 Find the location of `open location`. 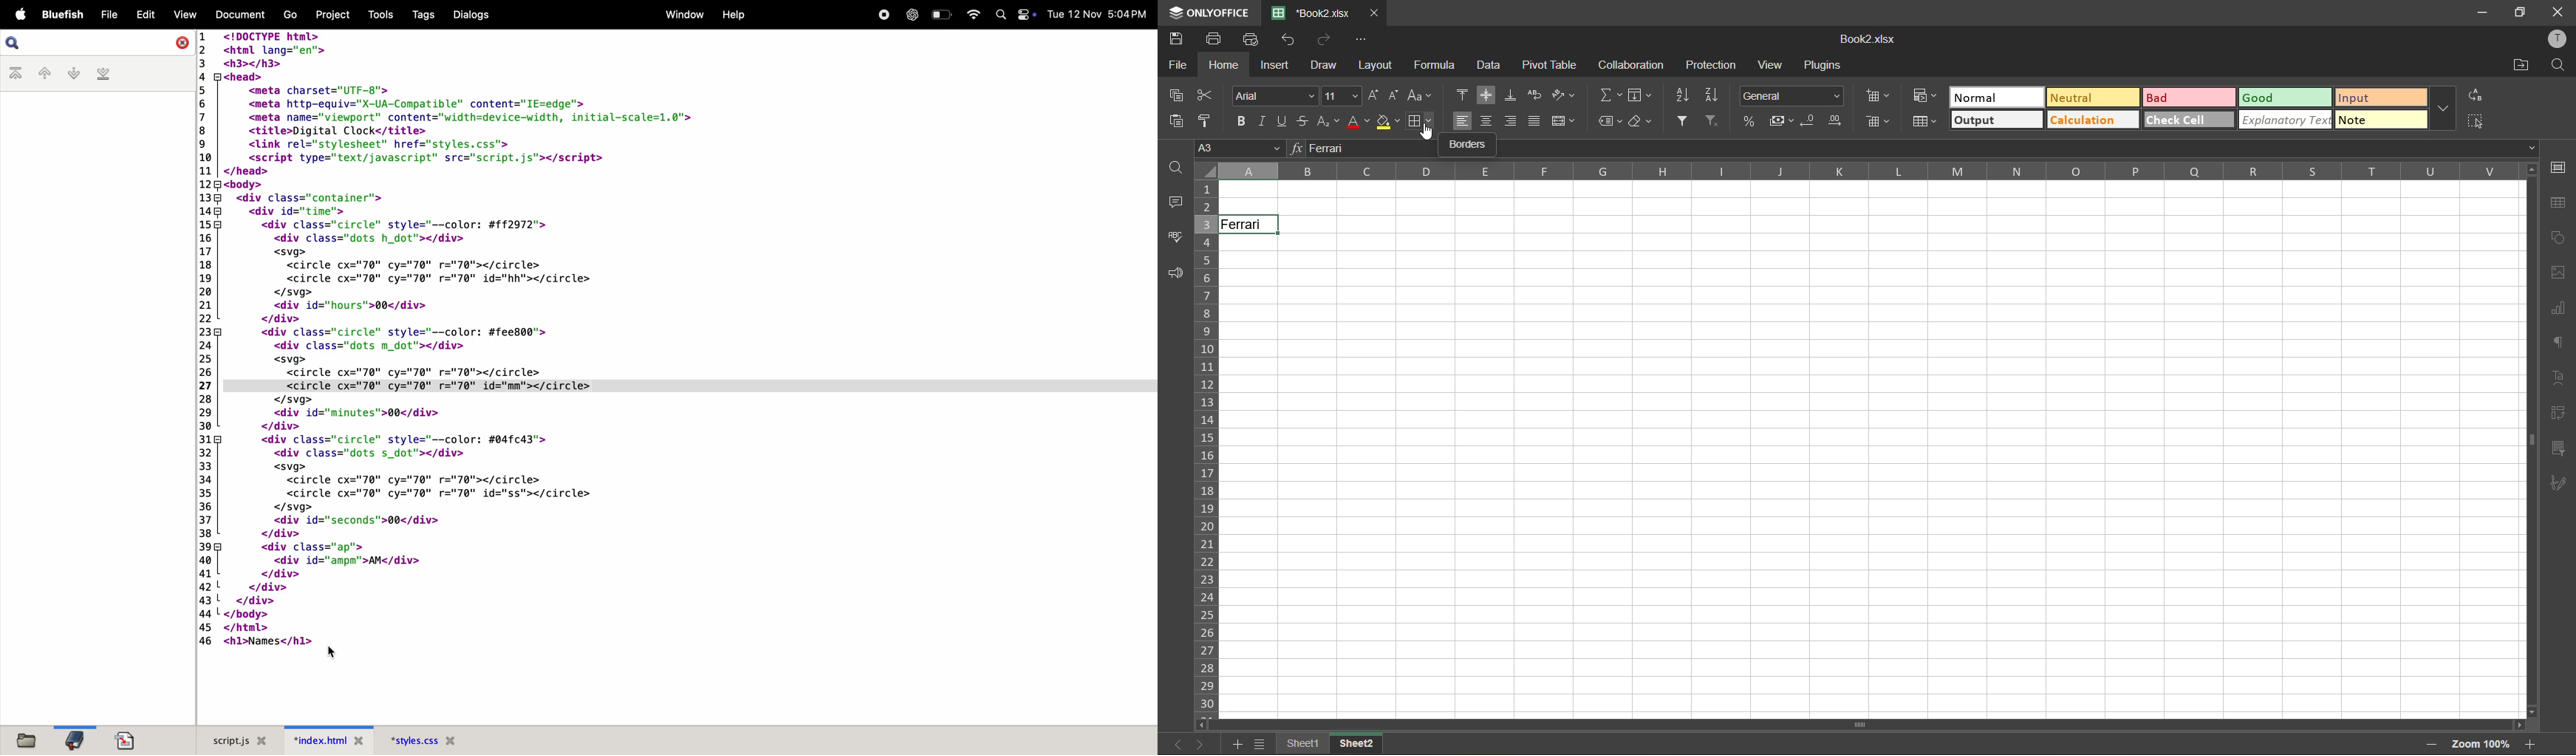

open location is located at coordinates (2523, 66).